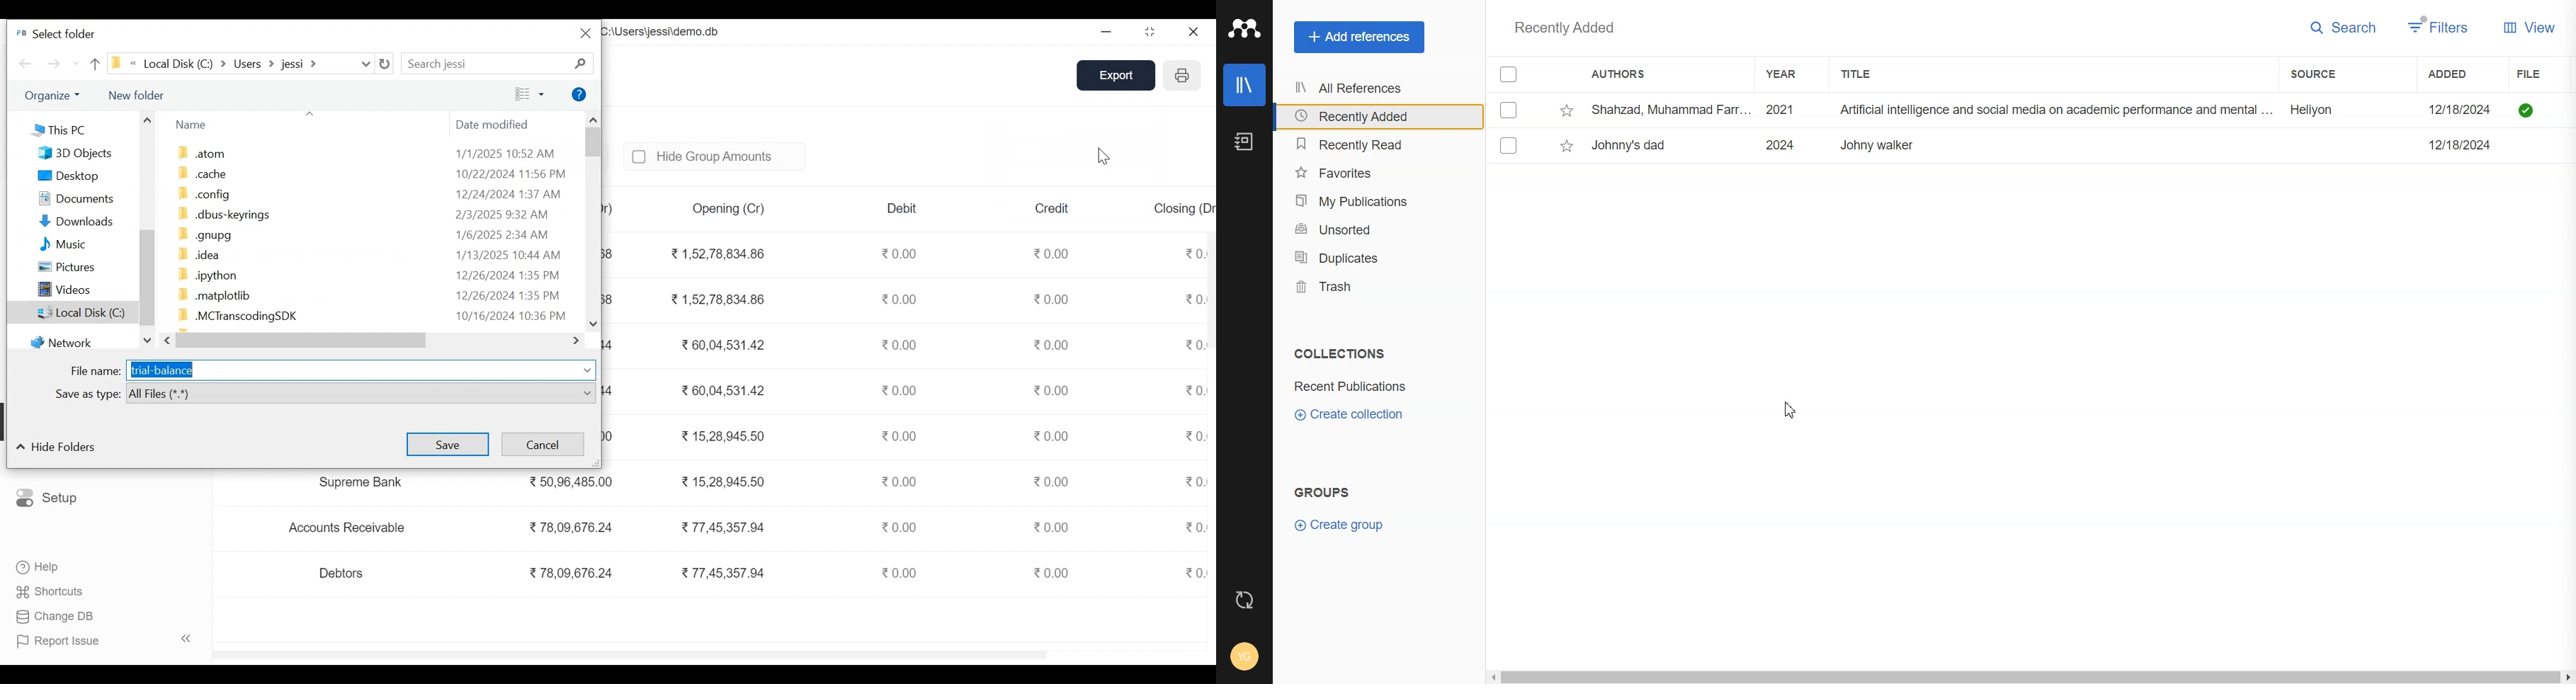 The width and height of the screenshot is (2576, 700). Describe the element at coordinates (35, 566) in the screenshot. I see `Help` at that location.